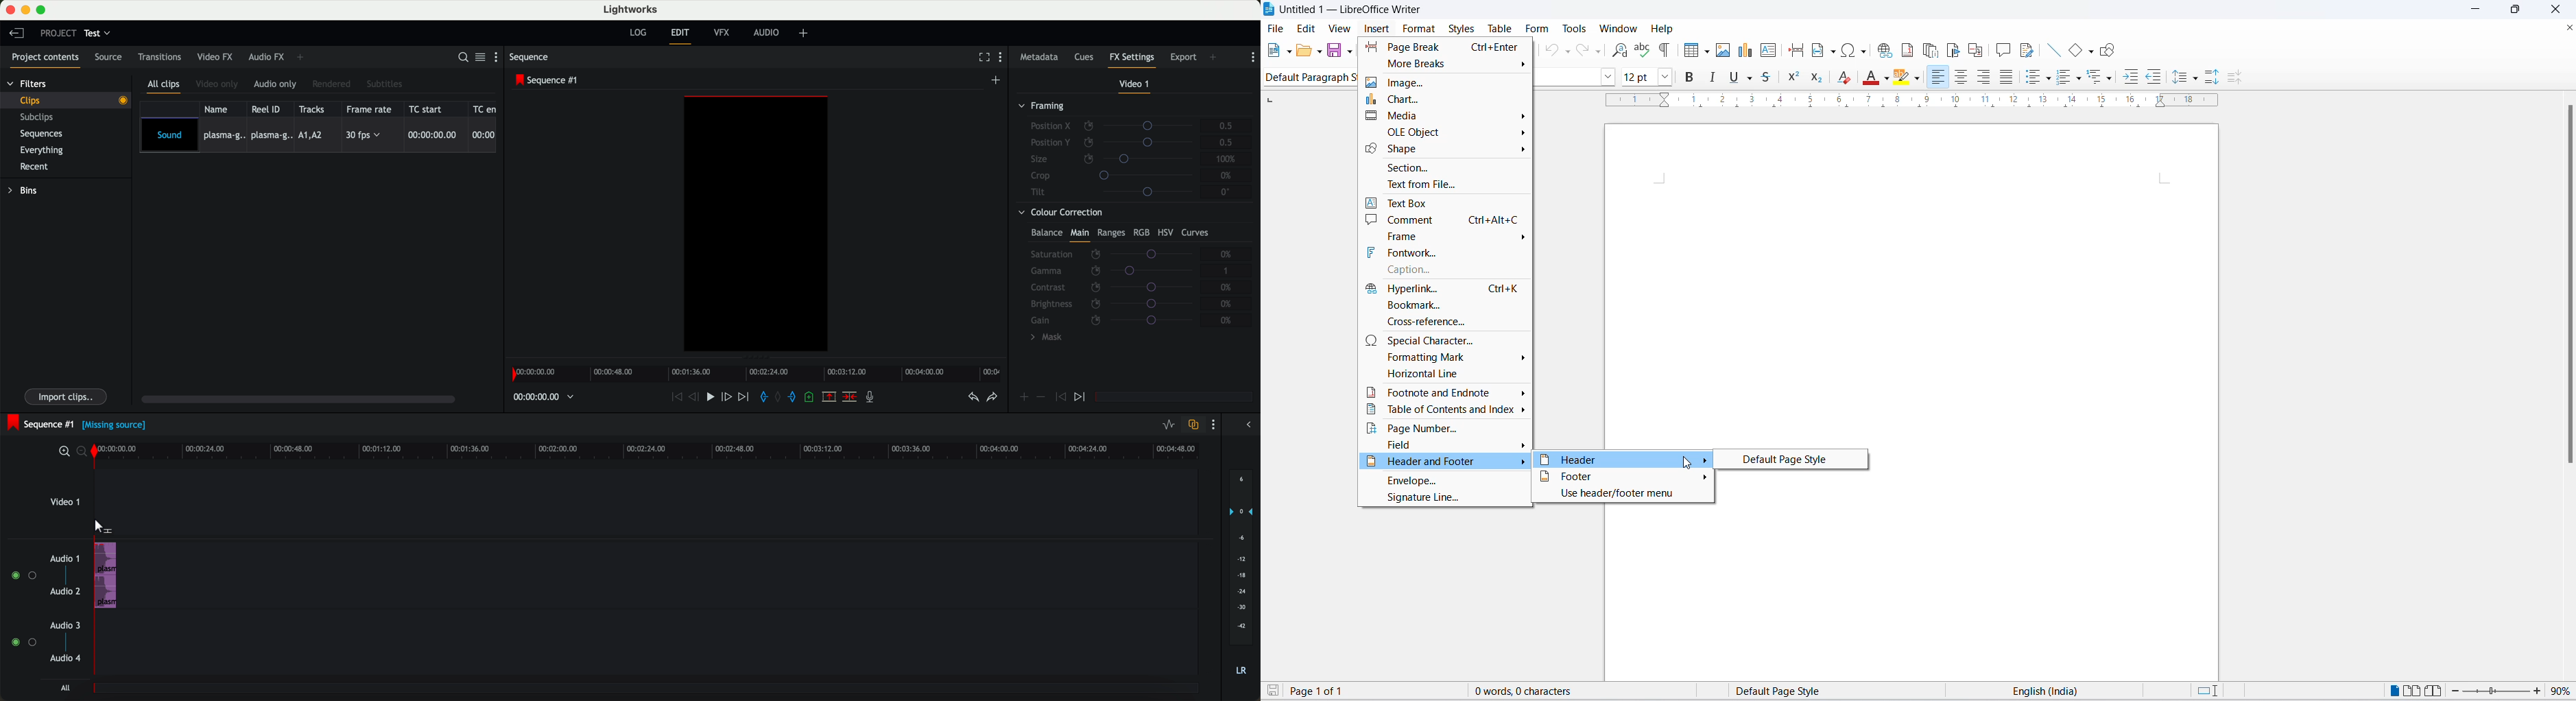  I want to click on field, so click(1447, 445).